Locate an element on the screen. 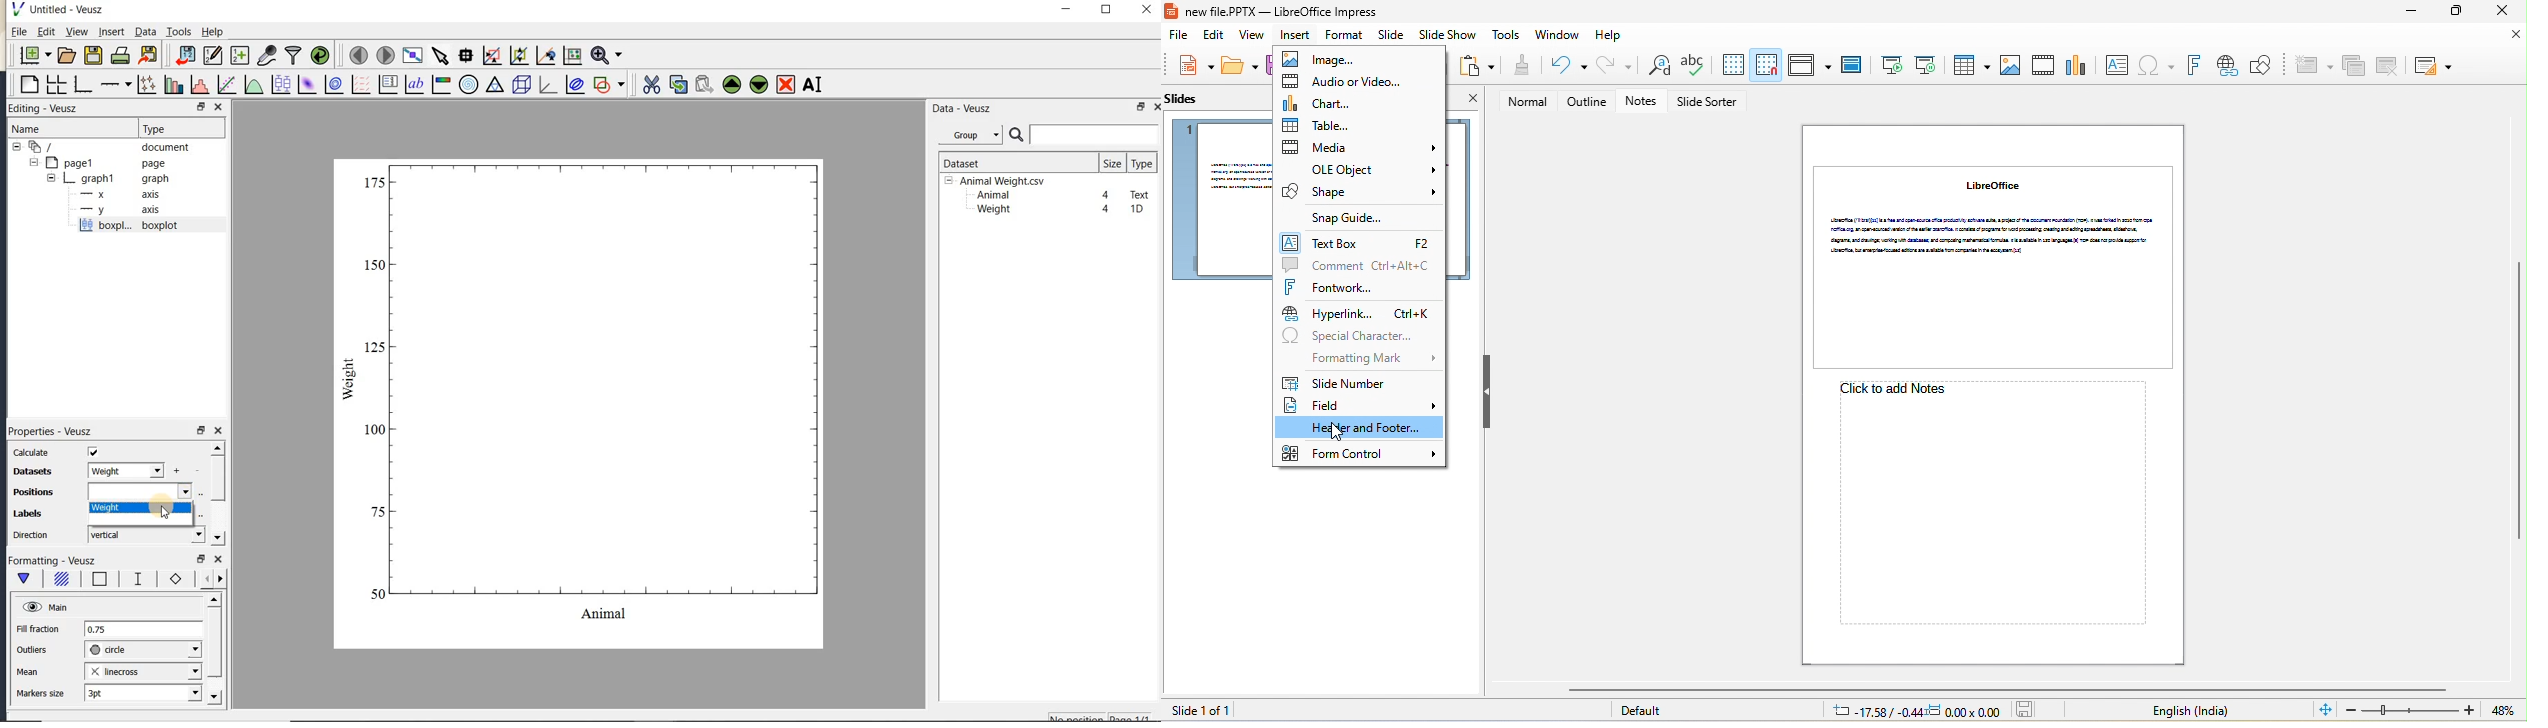  calculate is located at coordinates (33, 454).